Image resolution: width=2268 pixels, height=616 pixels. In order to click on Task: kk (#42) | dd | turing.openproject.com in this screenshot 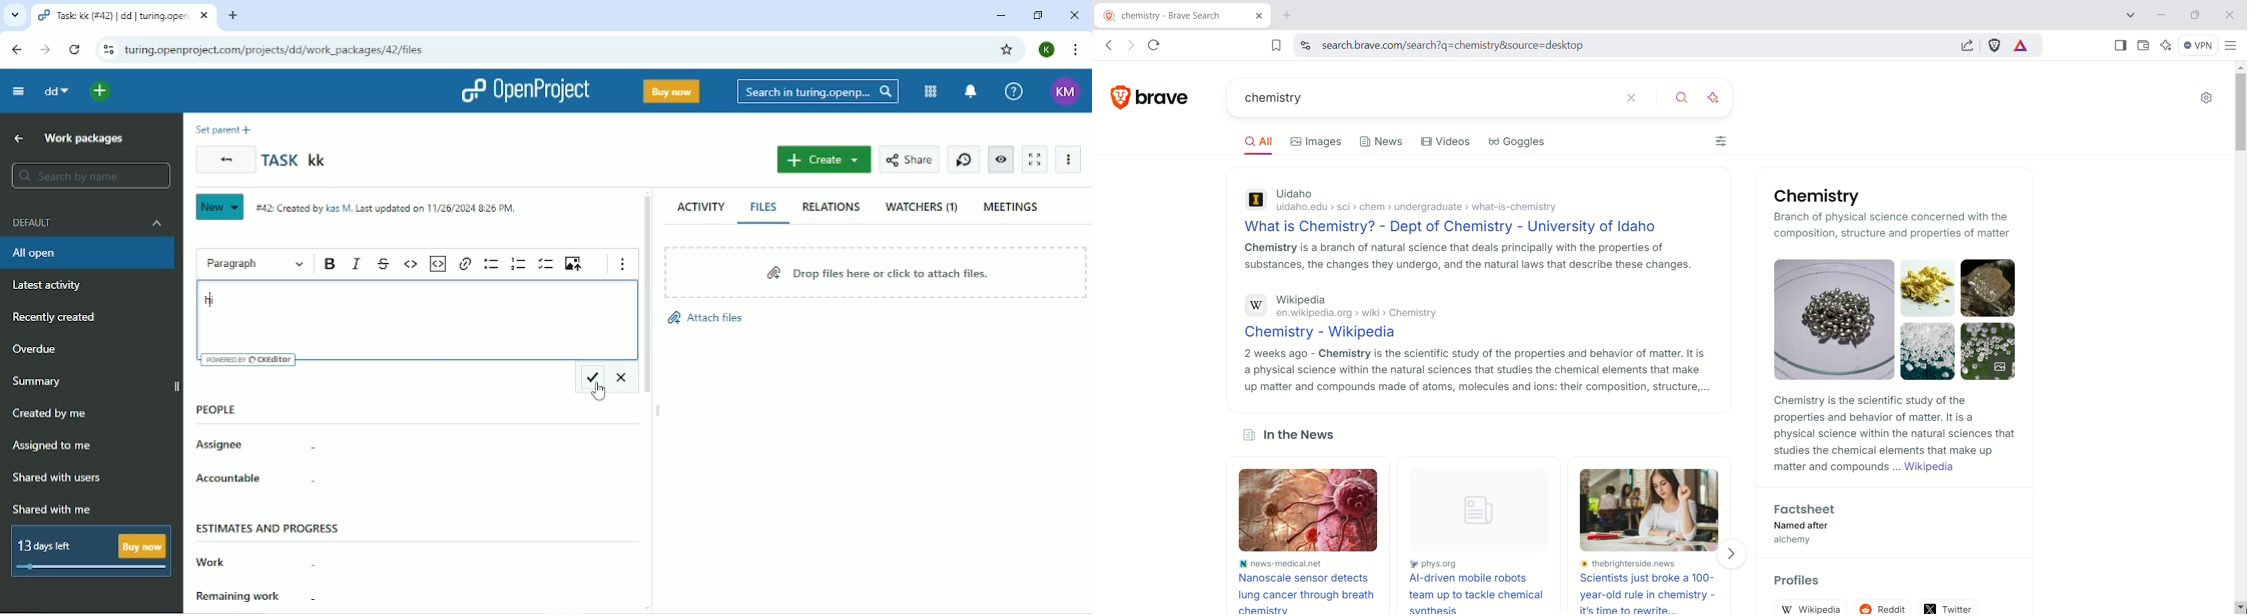, I will do `click(124, 16)`.